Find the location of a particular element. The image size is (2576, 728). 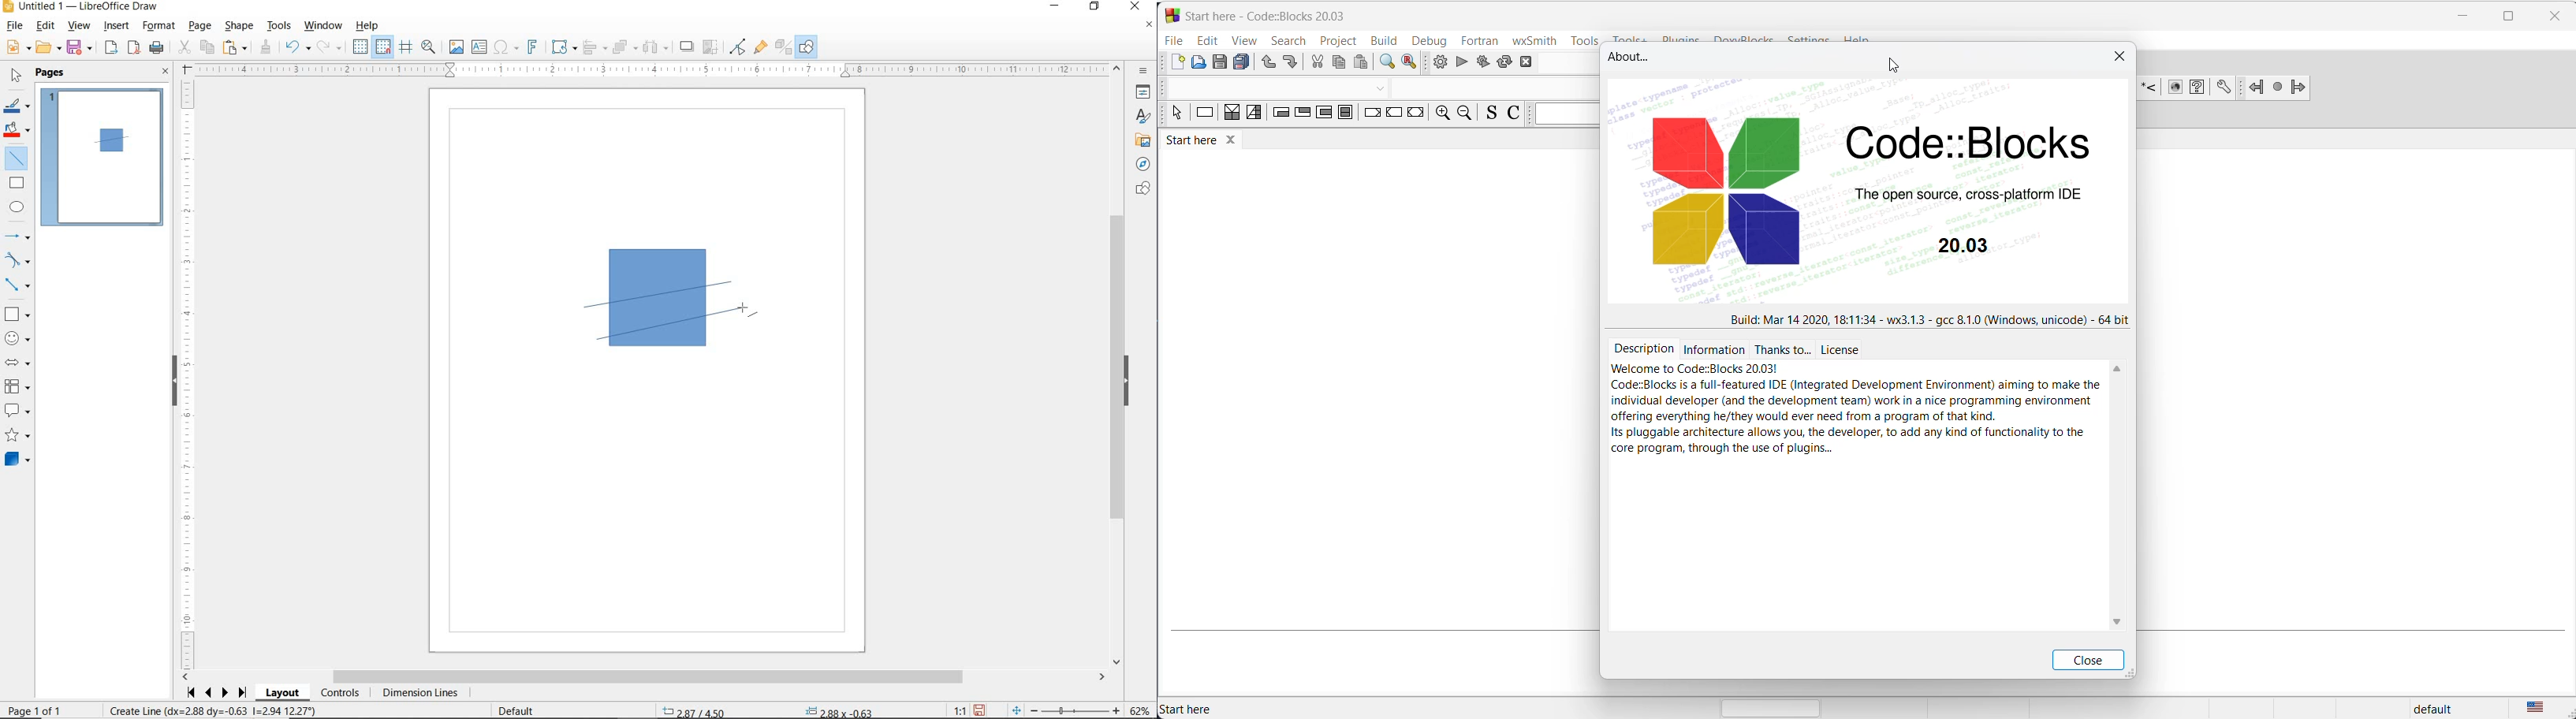

about window is located at coordinates (1633, 58).